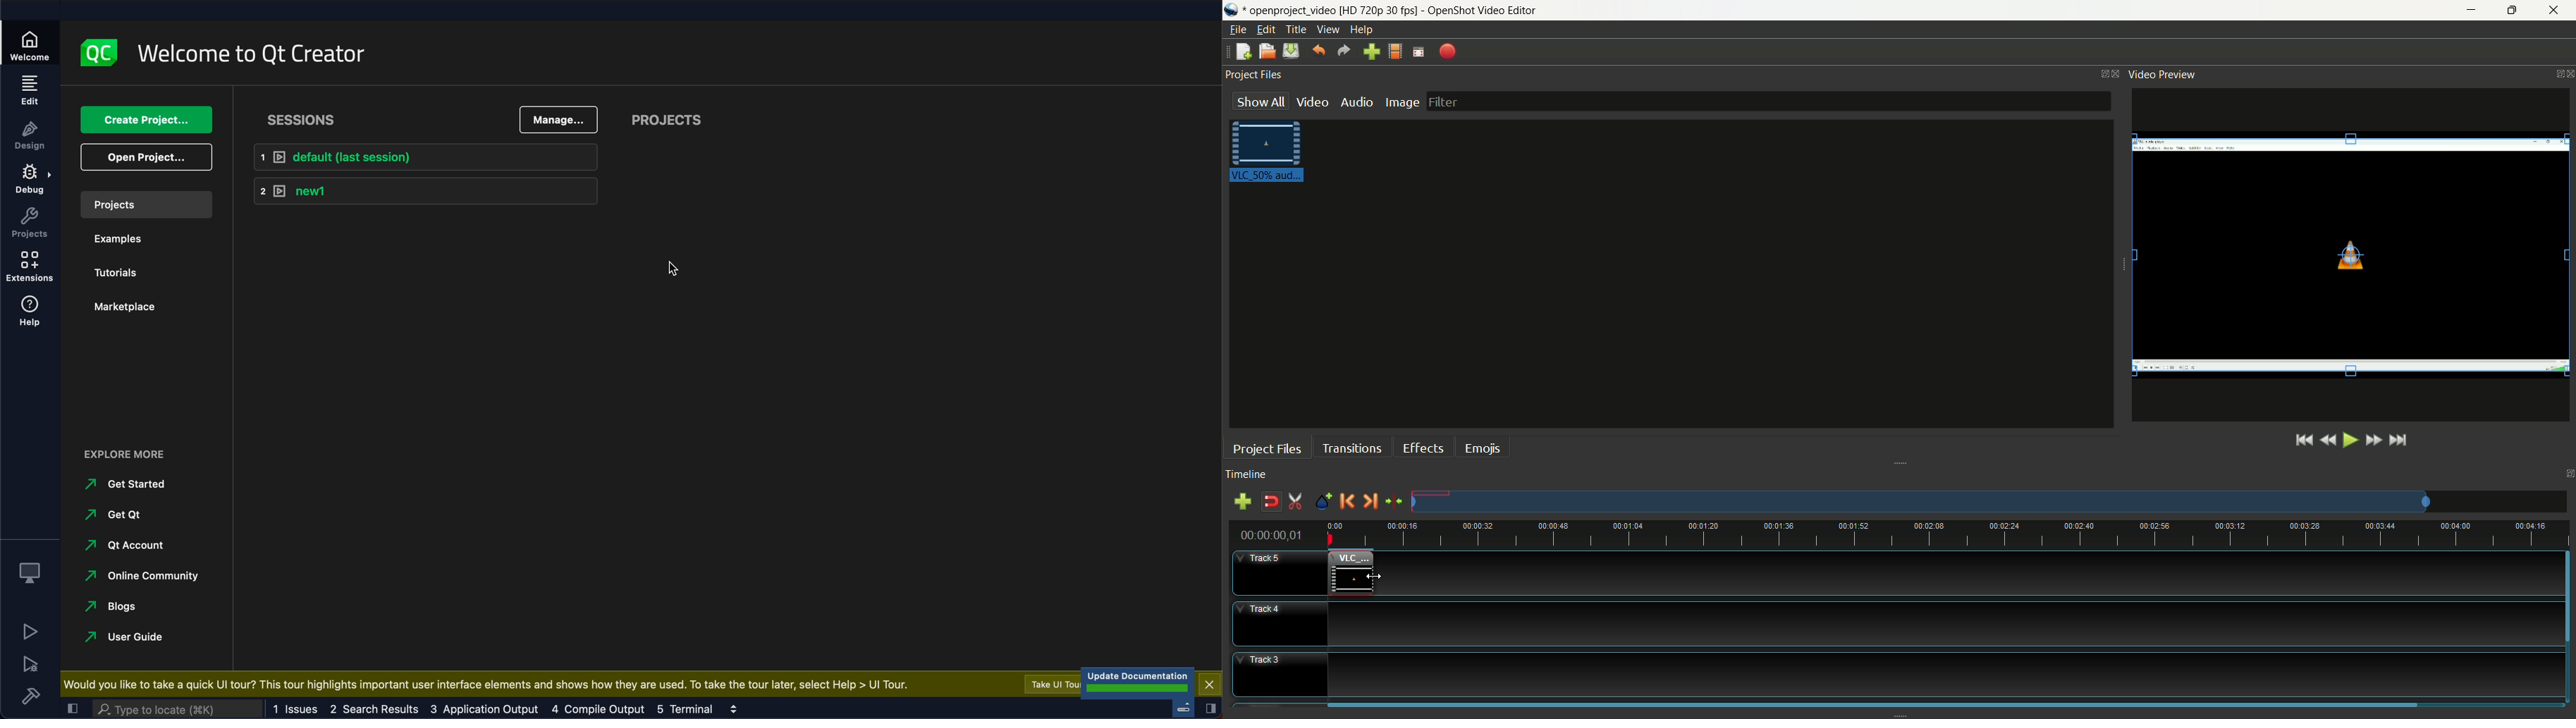 Image resolution: width=2576 pixels, height=728 pixels. What do you see at coordinates (126, 604) in the screenshot?
I see `blogs` at bounding box center [126, 604].